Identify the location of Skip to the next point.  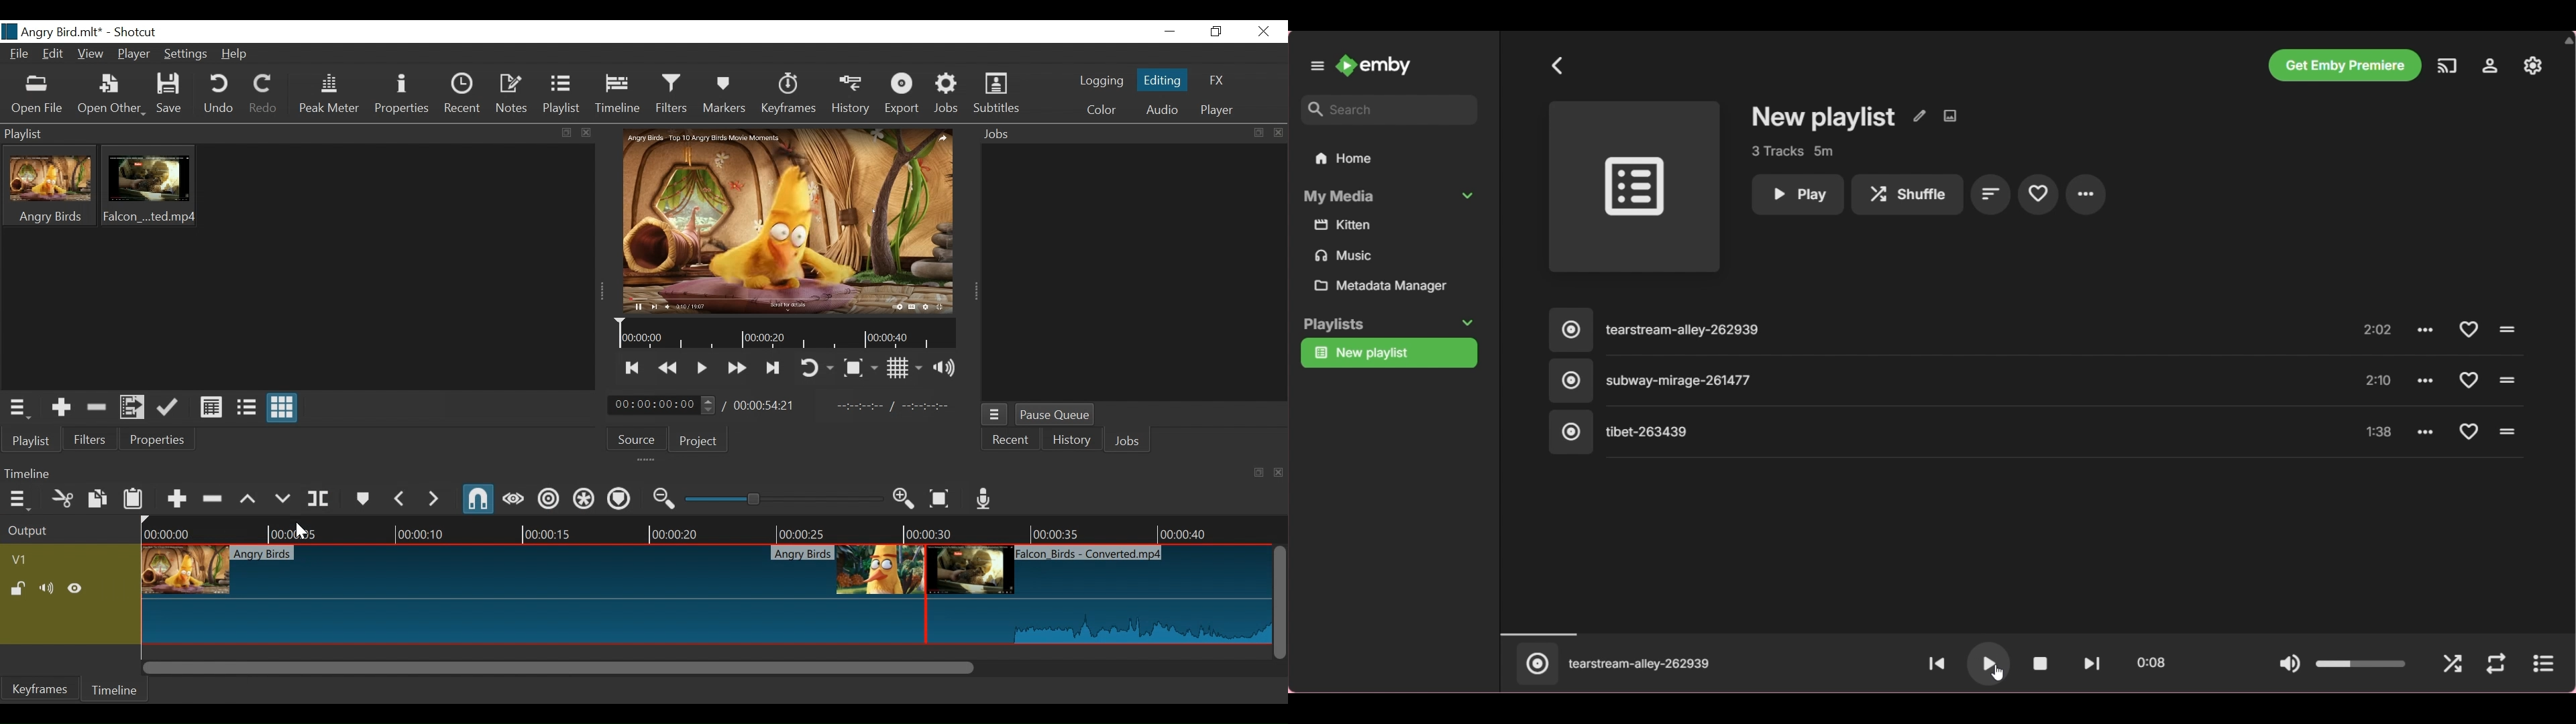
(771, 369).